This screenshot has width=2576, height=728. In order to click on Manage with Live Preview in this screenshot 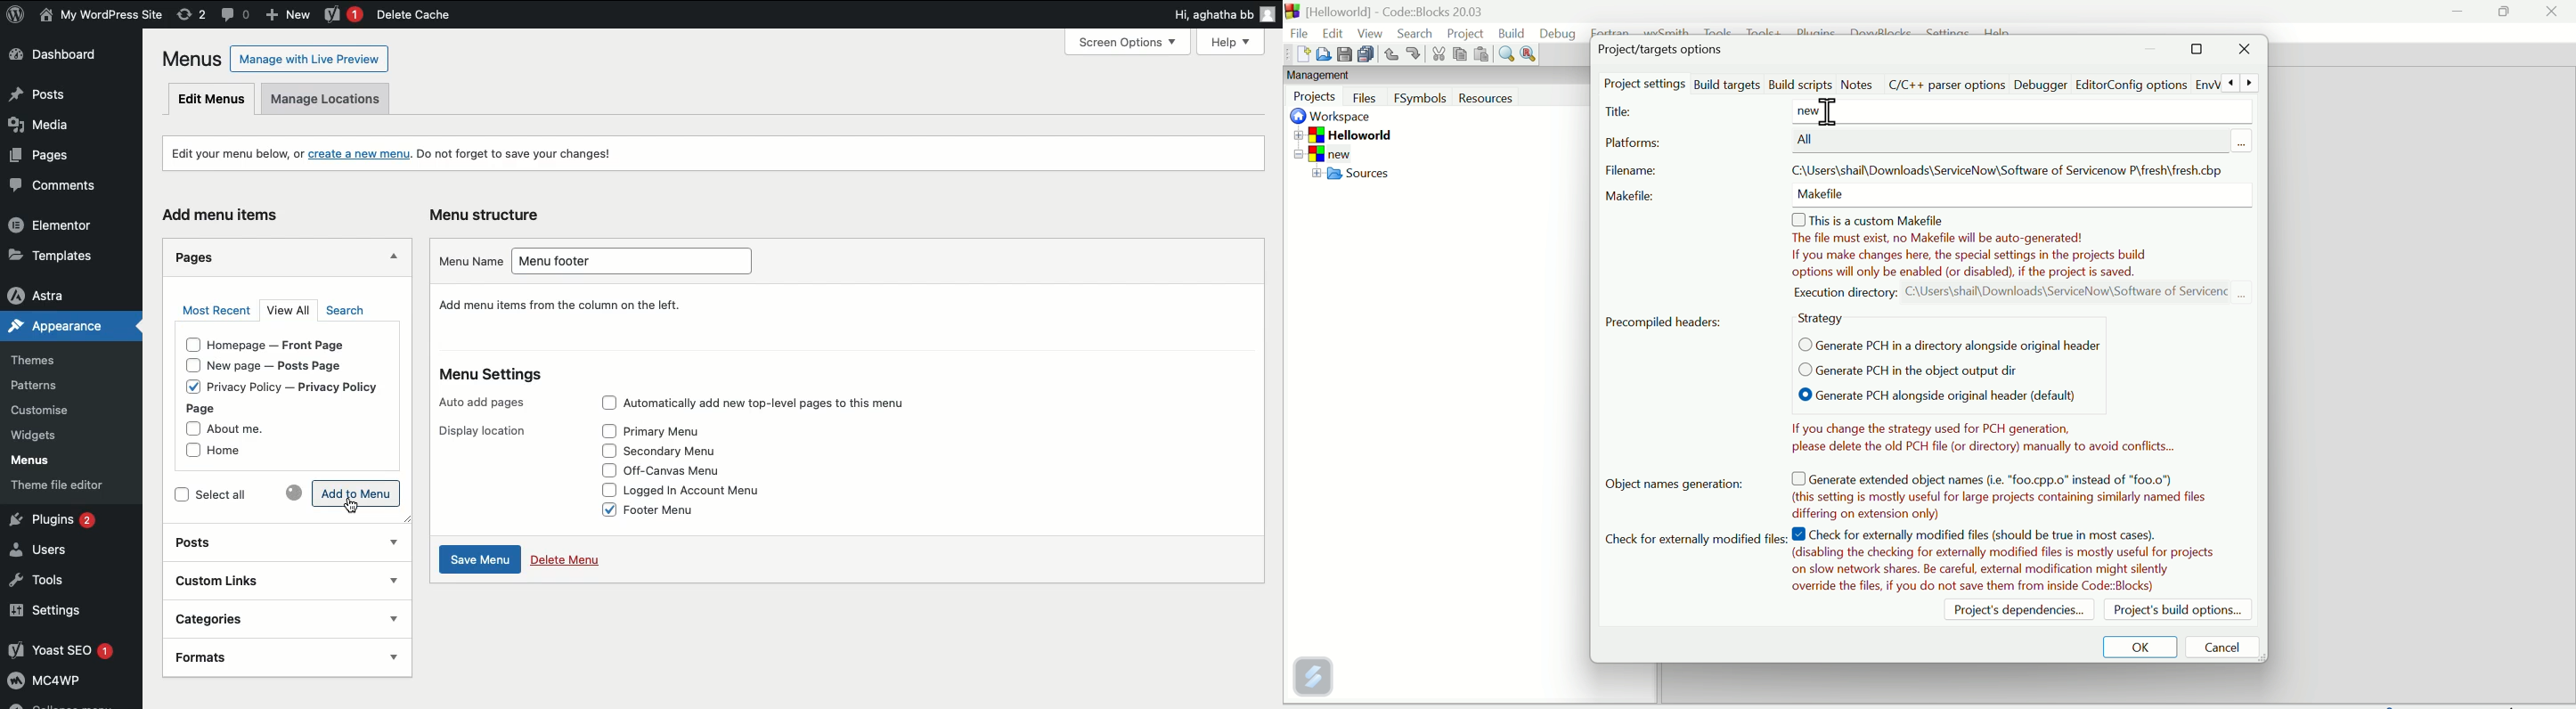, I will do `click(309, 58)`.